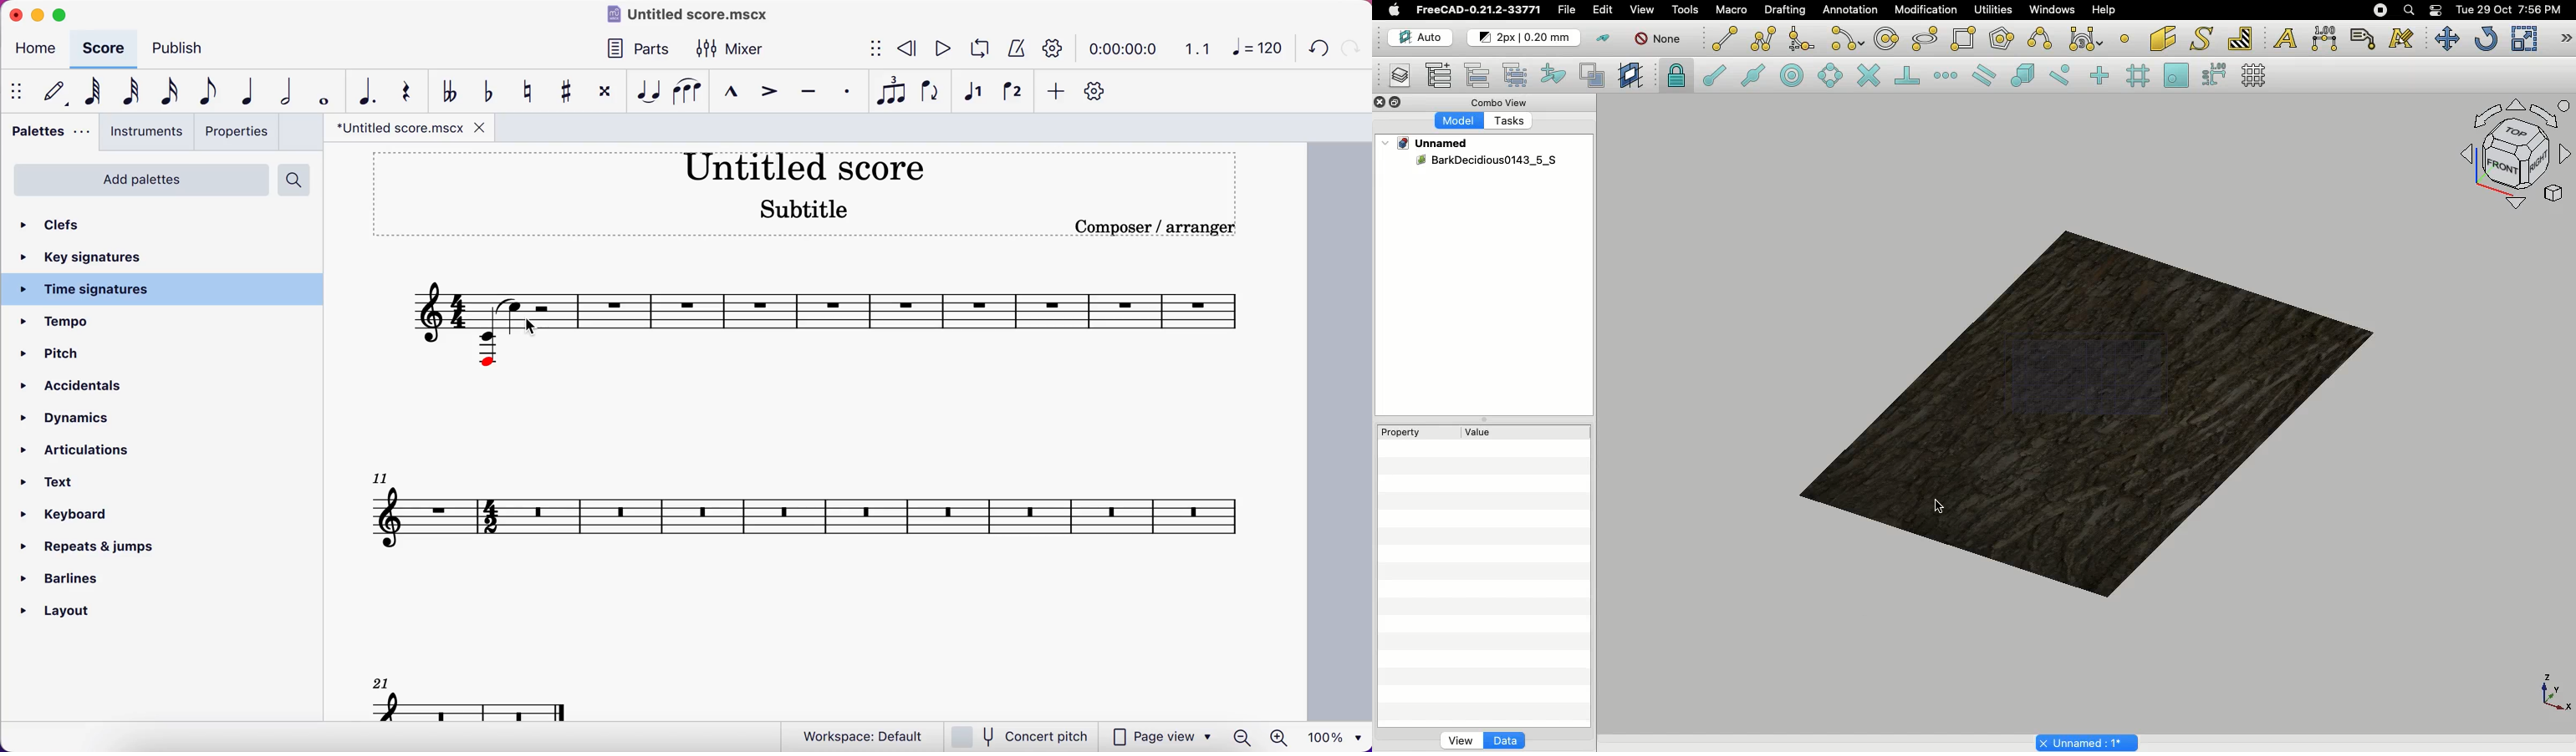 The height and width of the screenshot is (756, 2576). Describe the element at coordinates (1715, 78) in the screenshot. I see `Snap endpoint` at that location.